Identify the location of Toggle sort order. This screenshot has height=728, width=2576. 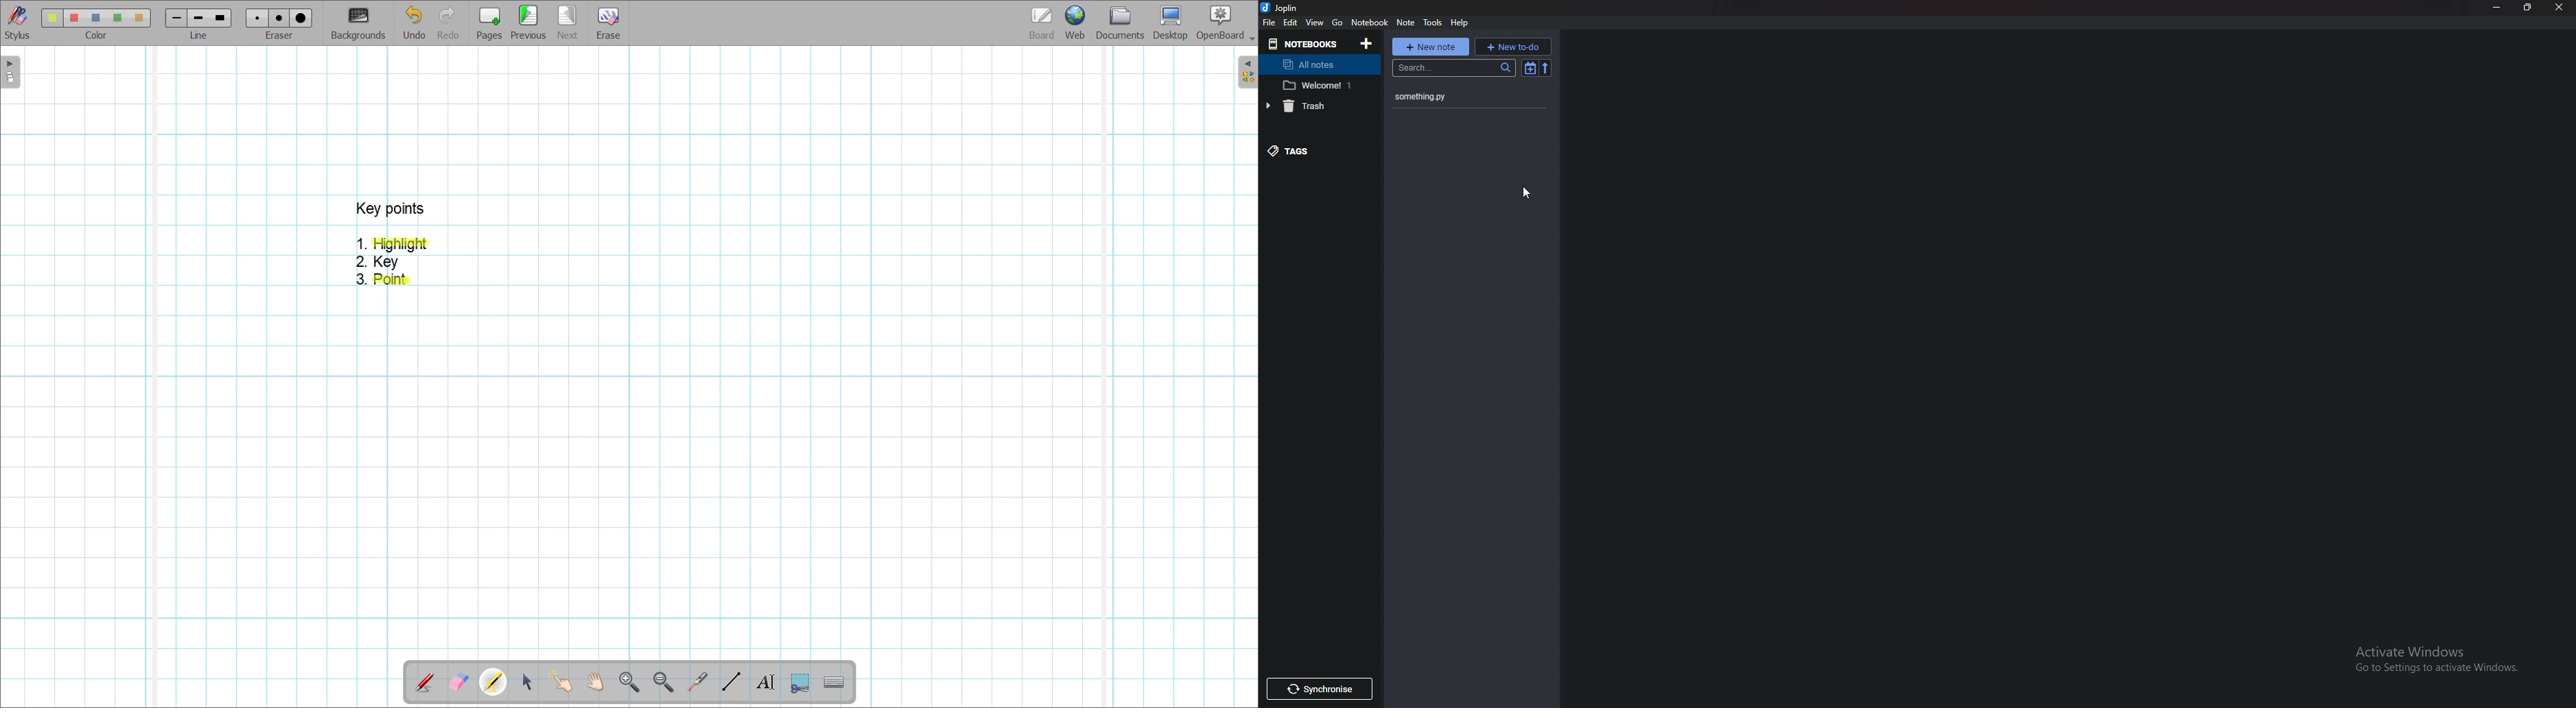
(1529, 67).